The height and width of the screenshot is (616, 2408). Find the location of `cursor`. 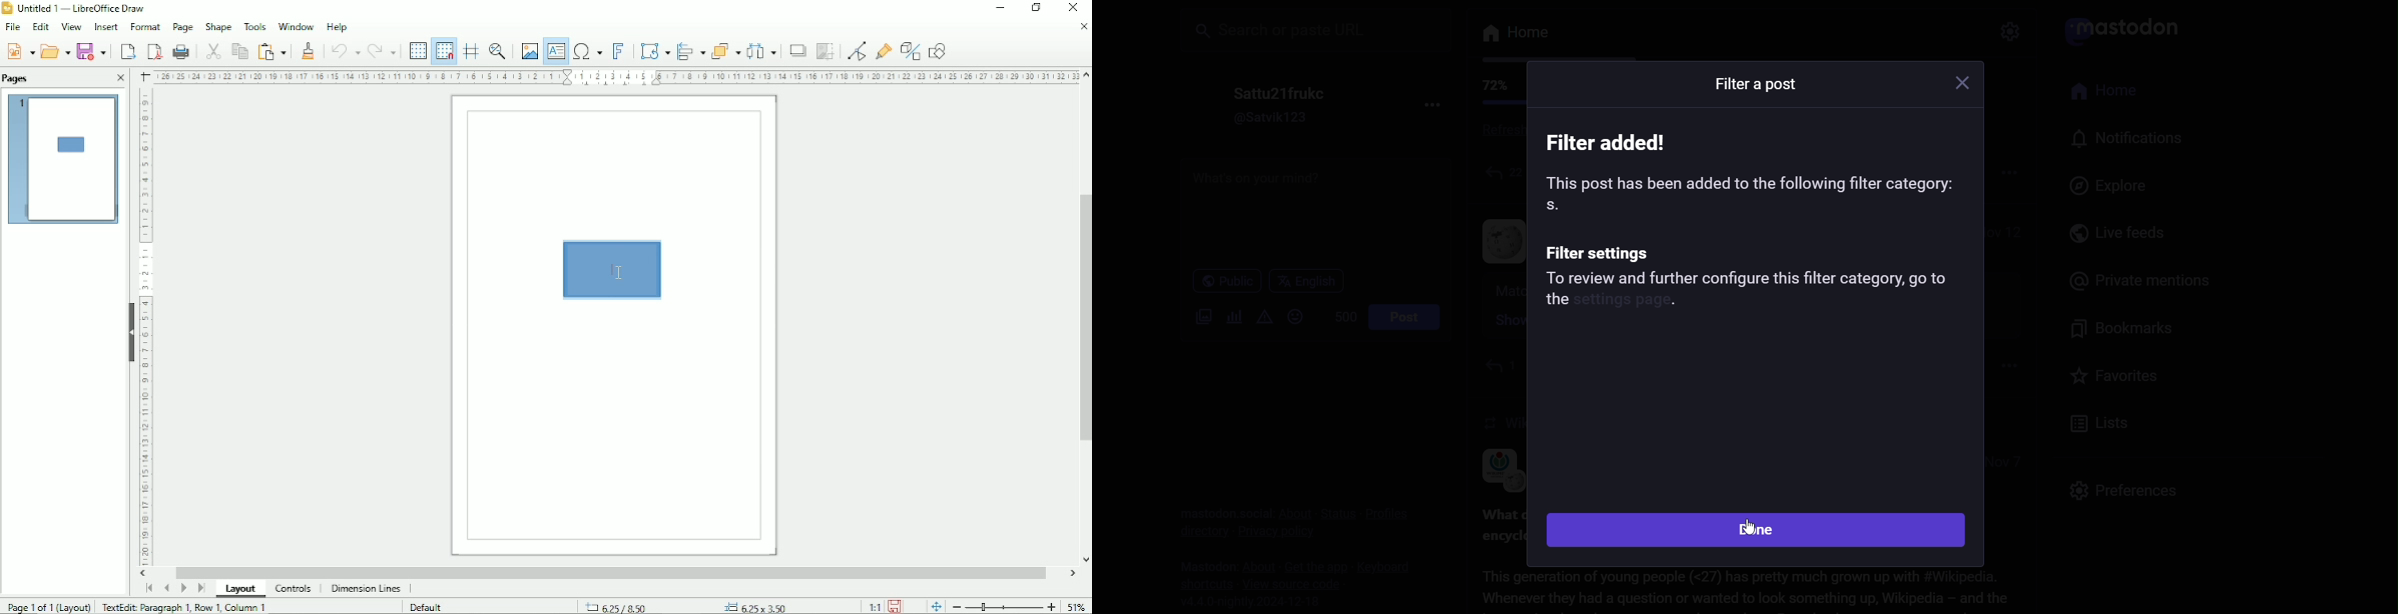

cursor is located at coordinates (1750, 528).